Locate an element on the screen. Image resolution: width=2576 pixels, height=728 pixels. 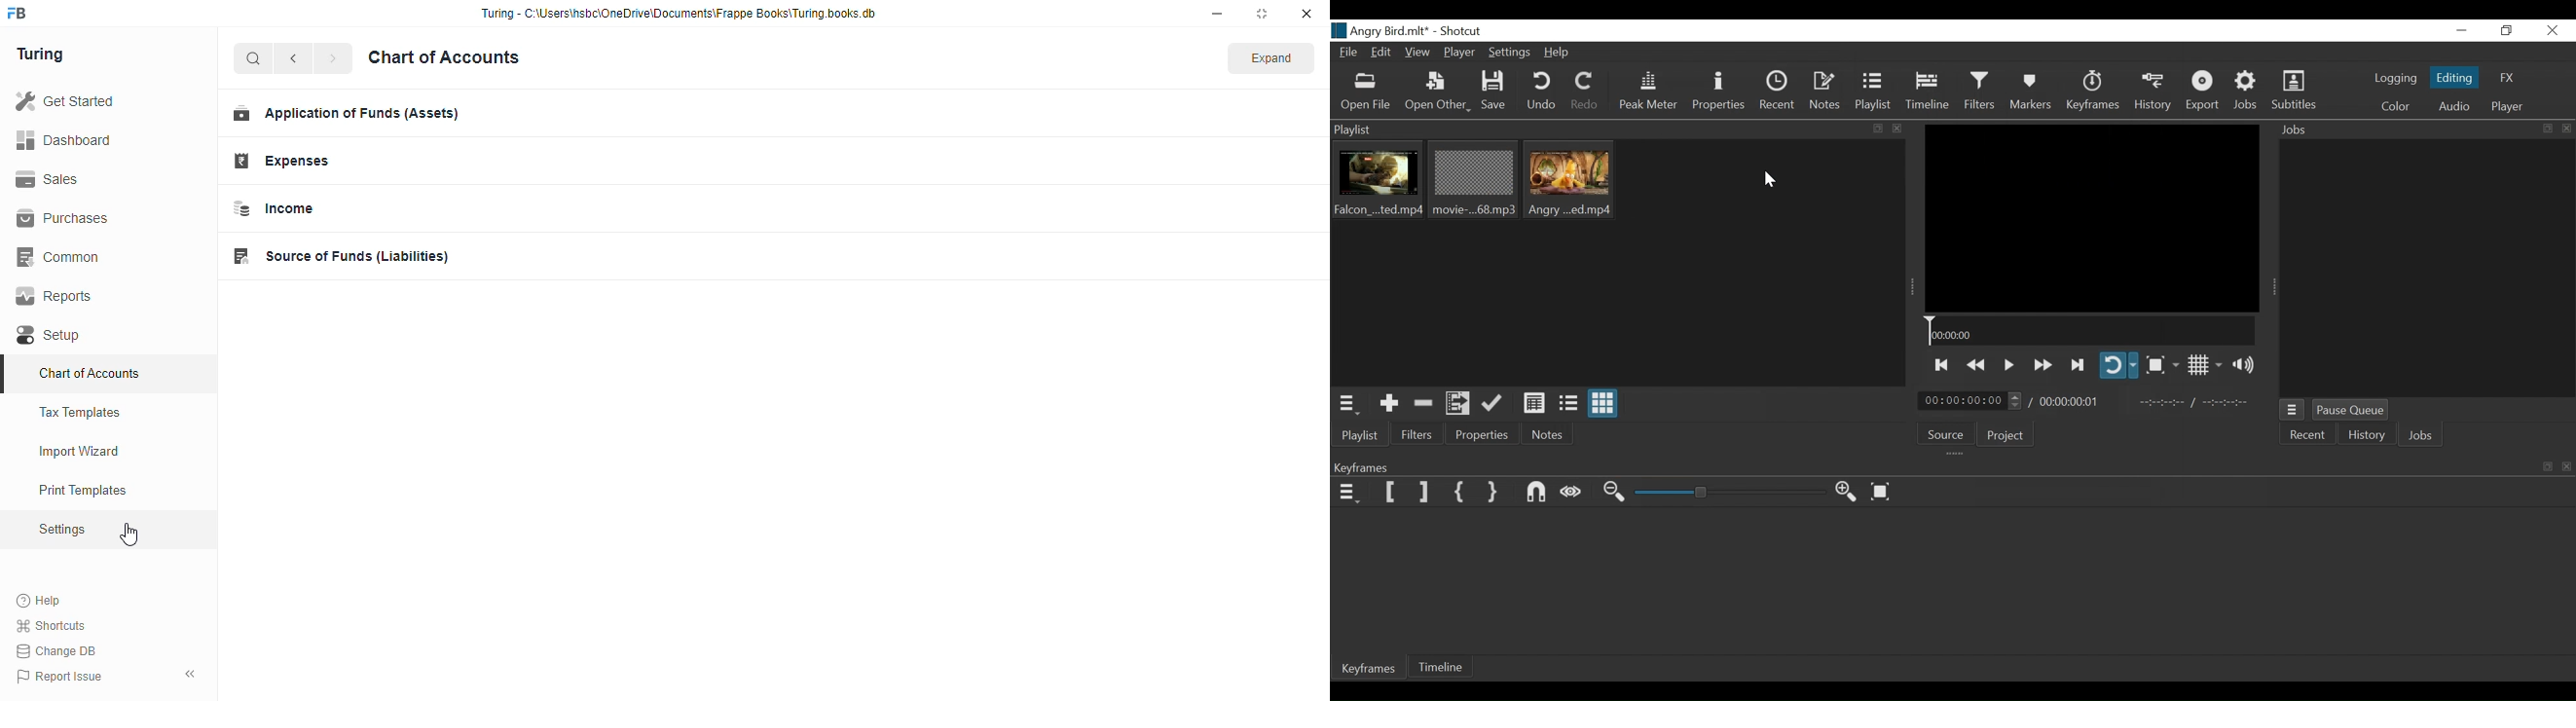
application of funds (assets) is located at coordinates (346, 113).